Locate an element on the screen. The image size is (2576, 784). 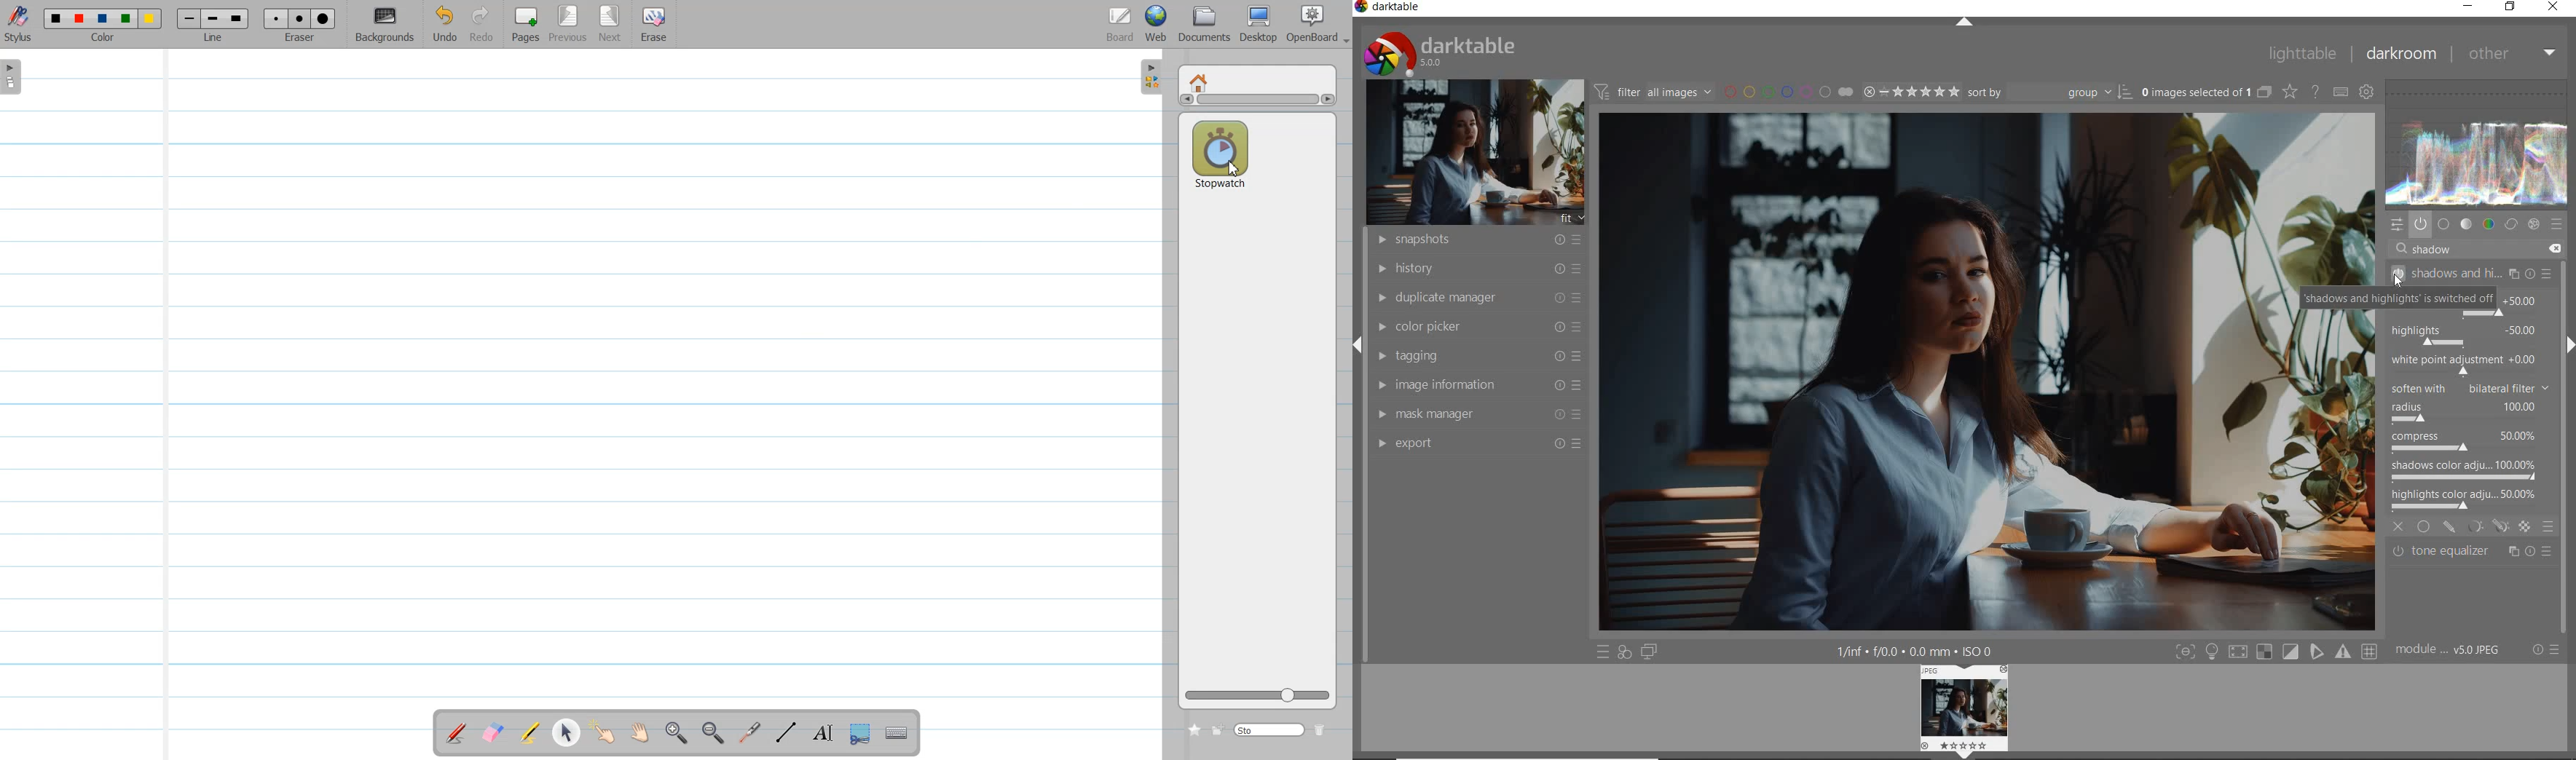
Capture part of the Screen is located at coordinates (862, 734).